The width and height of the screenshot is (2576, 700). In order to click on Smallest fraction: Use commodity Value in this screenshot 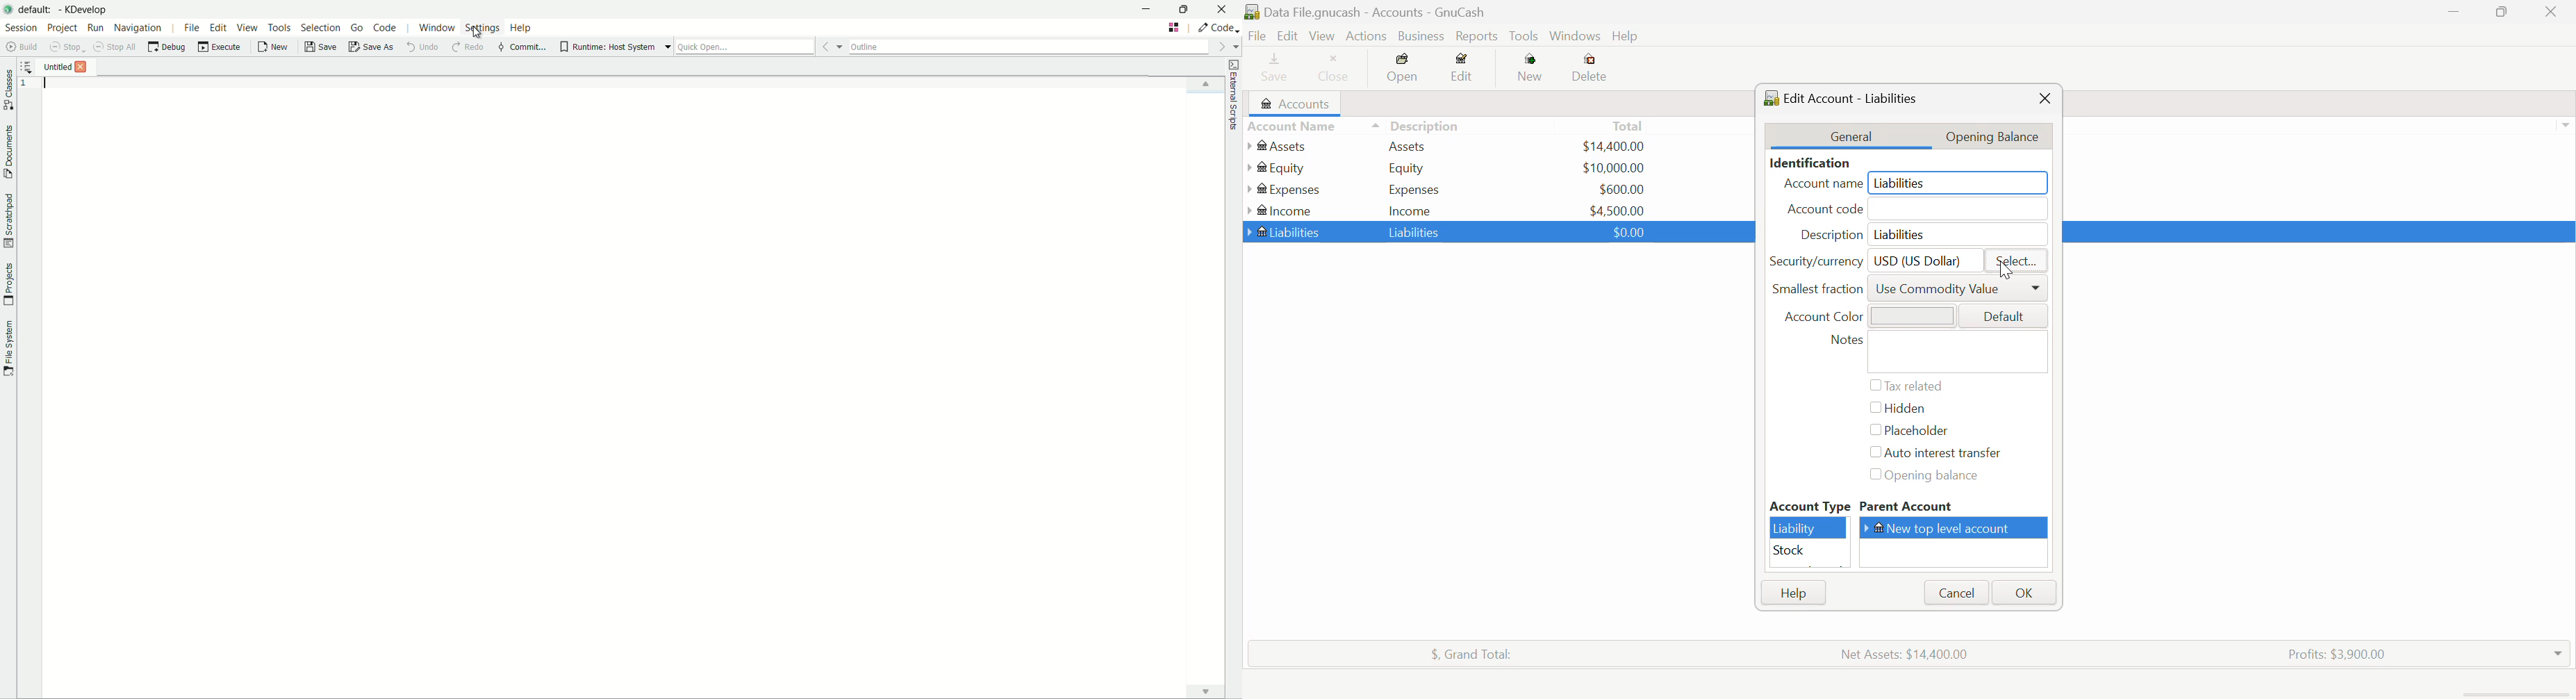, I will do `click(1910, 292)`.